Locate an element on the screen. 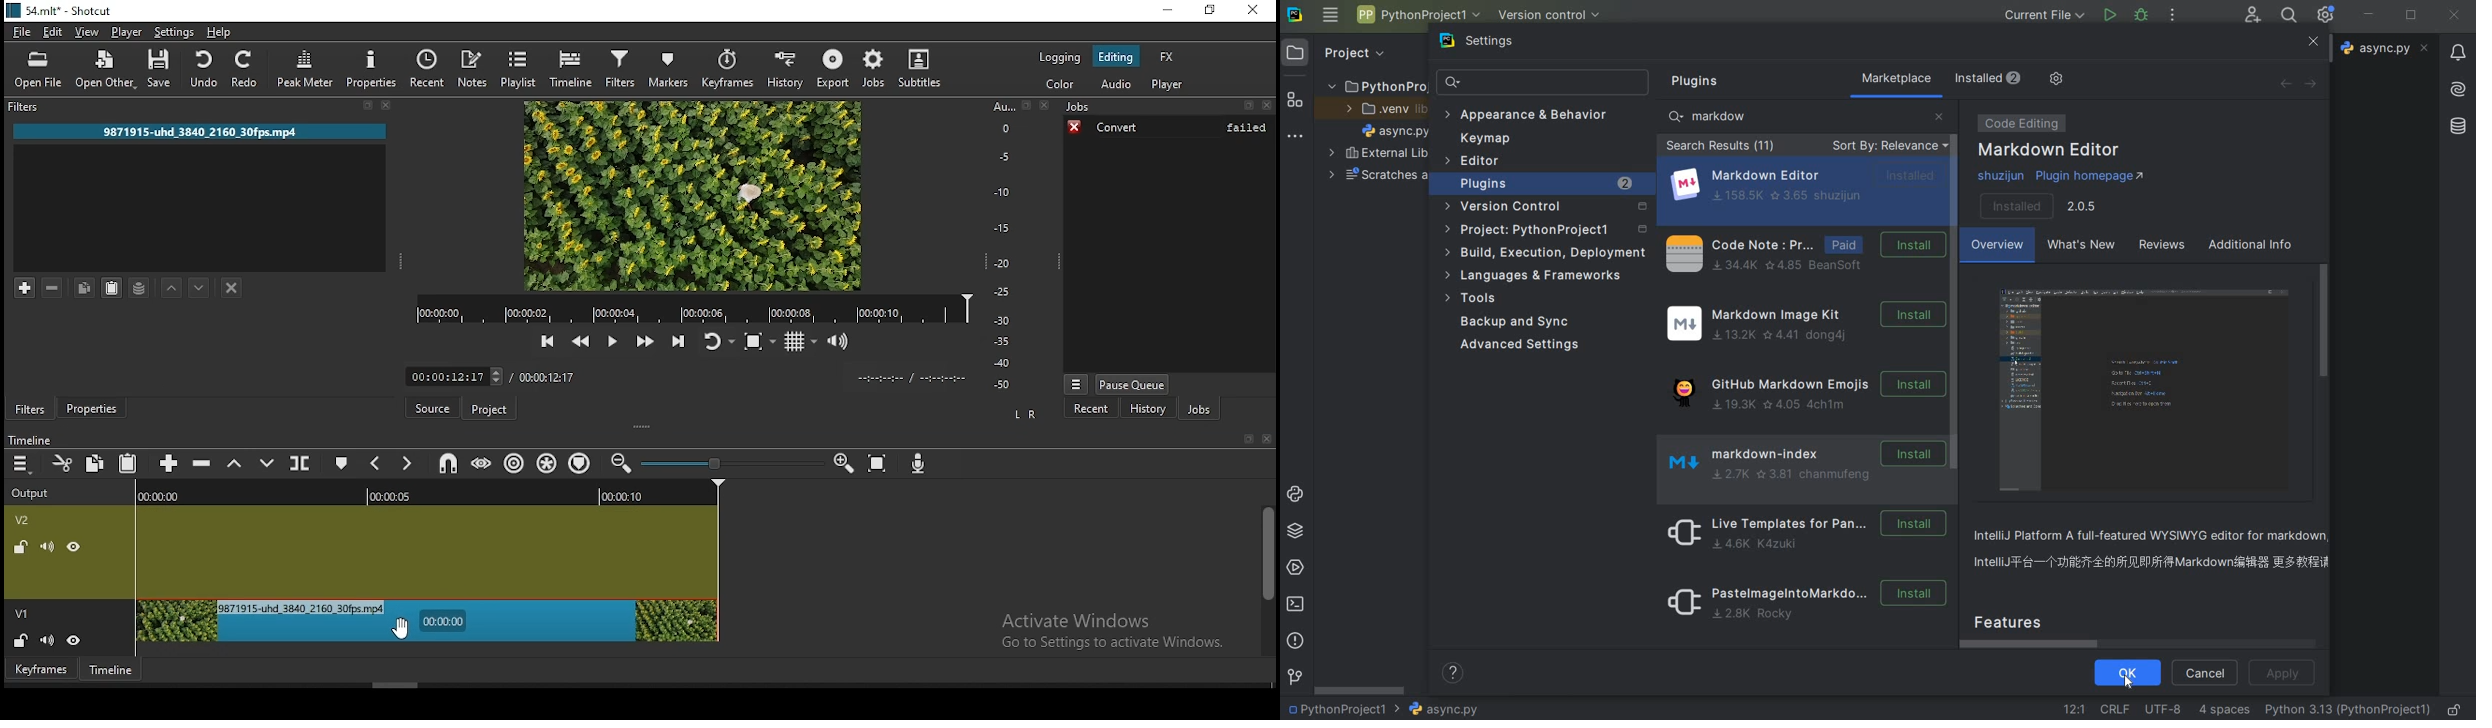 The height and width of the screenshot is (728, 2492). history is located at coordinates (1146, 407).